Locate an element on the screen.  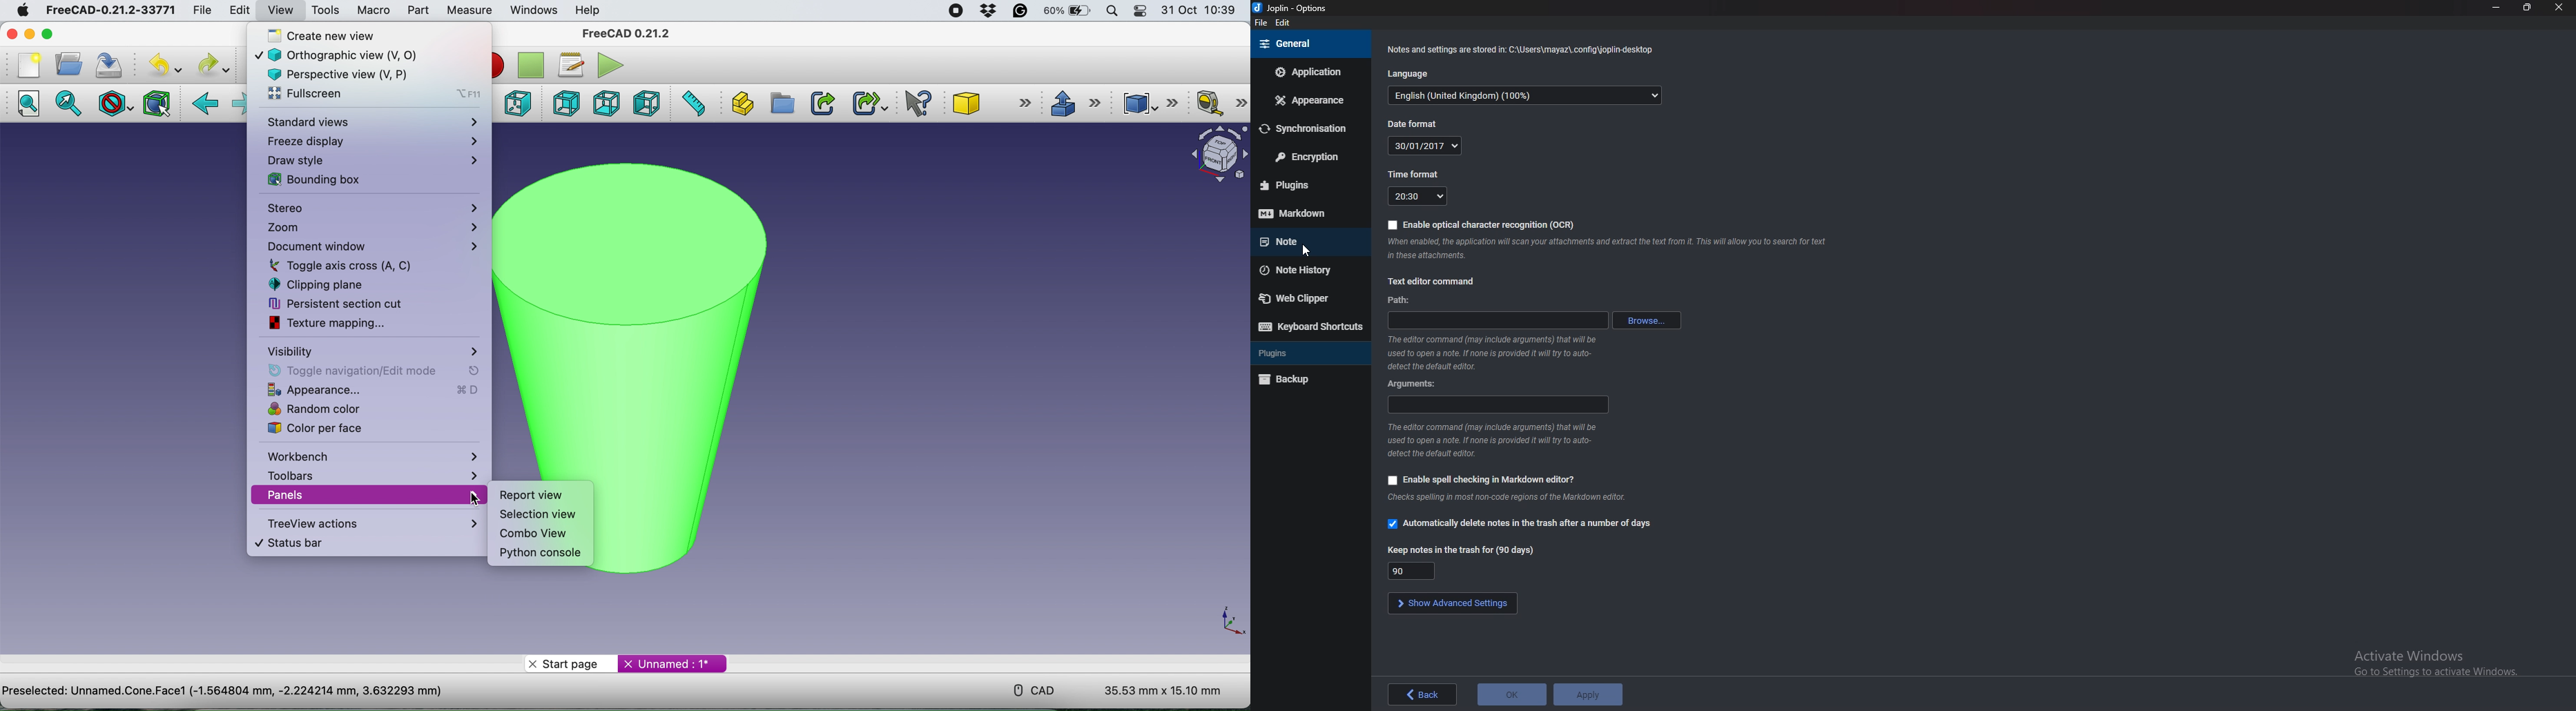
bounding box is located at coordinates (156, 103).